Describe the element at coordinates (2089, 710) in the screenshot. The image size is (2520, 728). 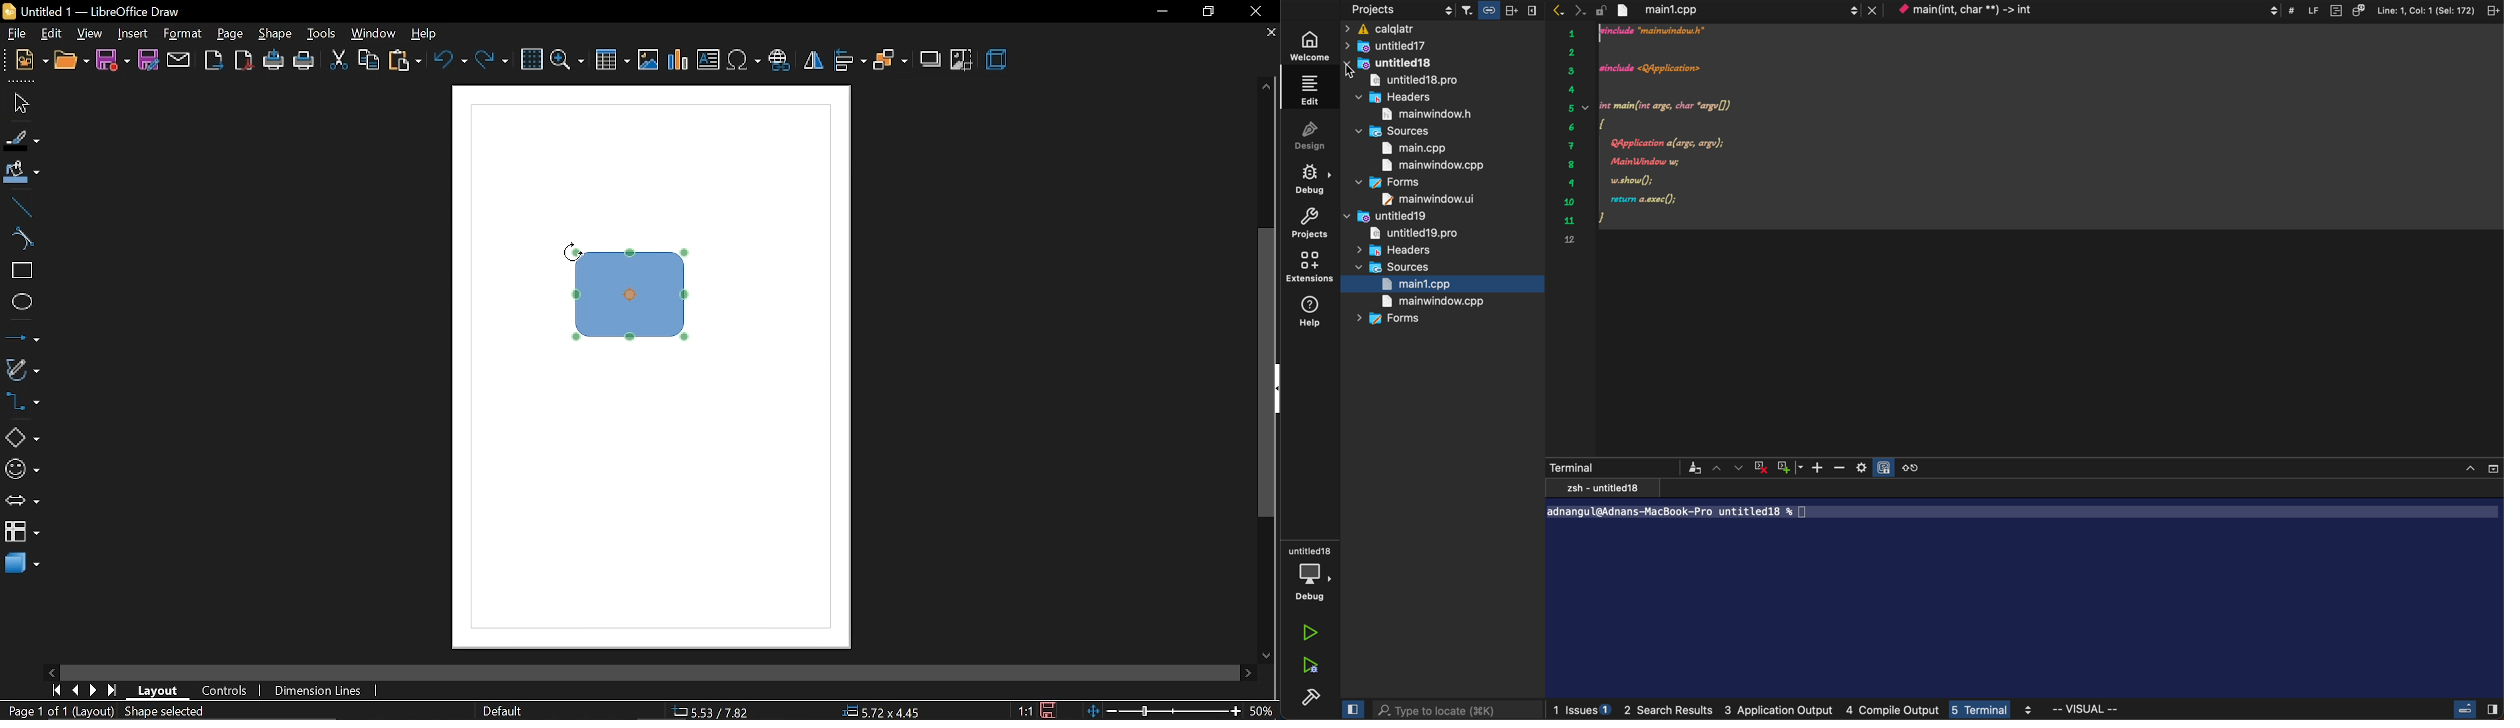
I see `visual` at that location.